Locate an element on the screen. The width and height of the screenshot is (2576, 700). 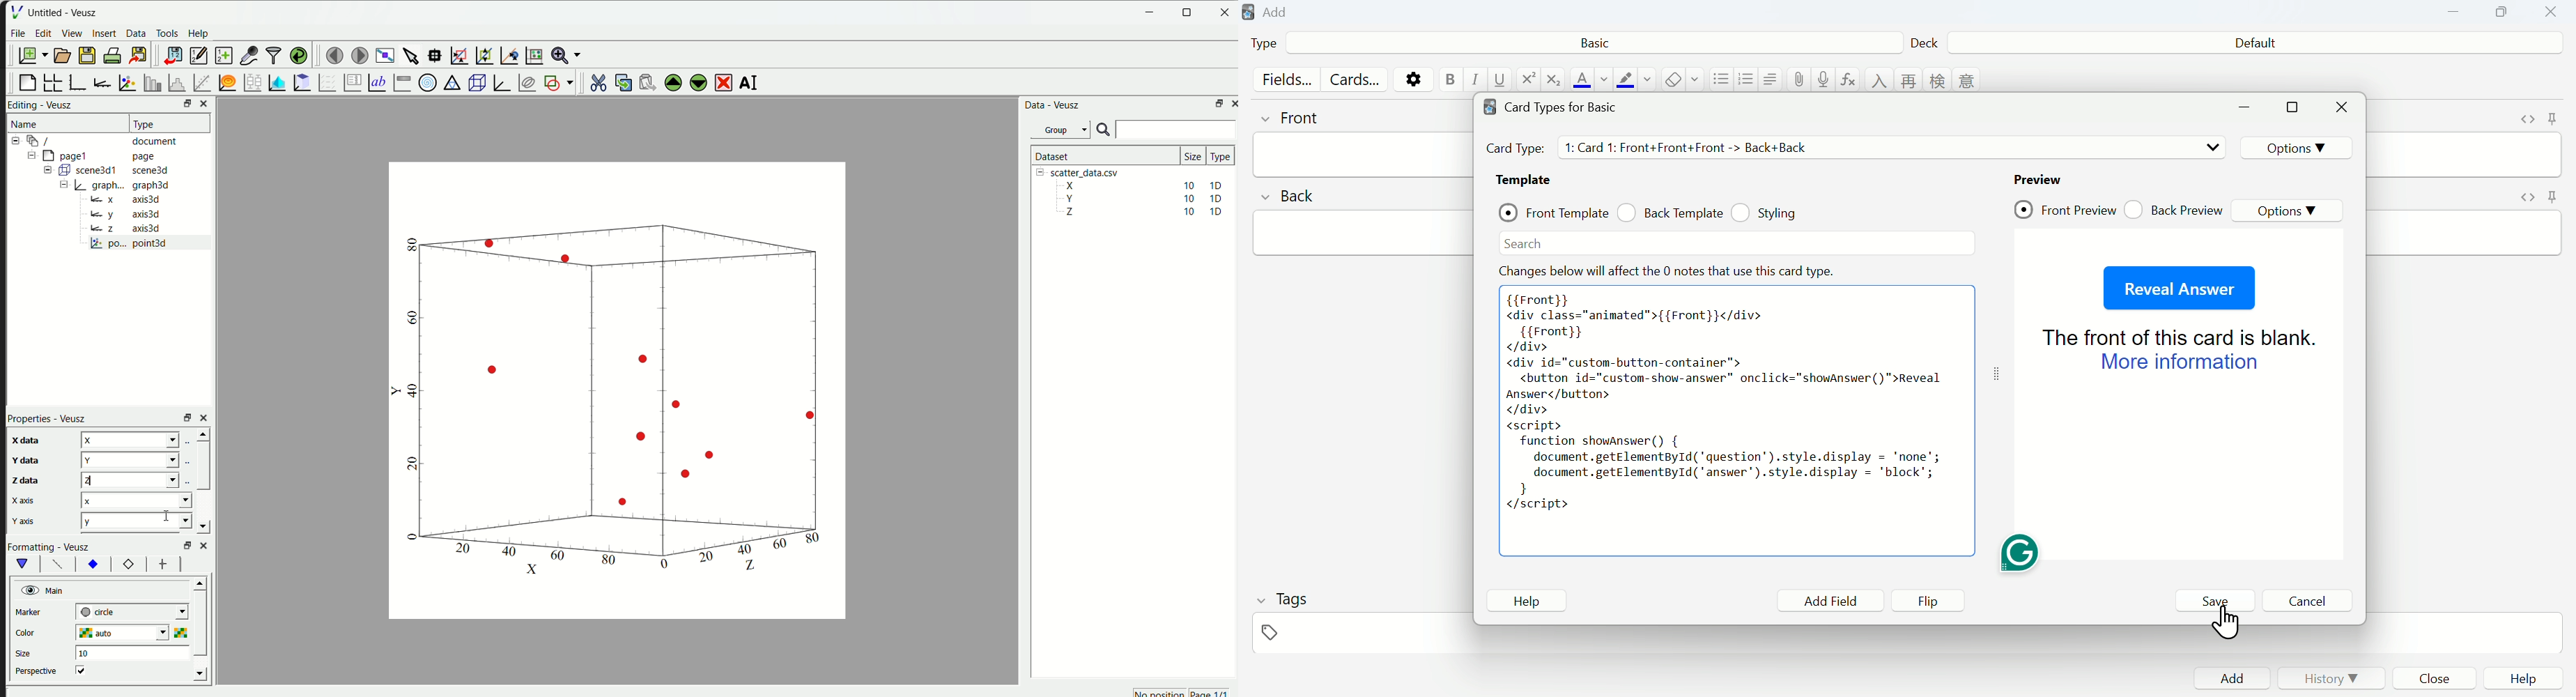
insert is located at coordinates (104, 34).